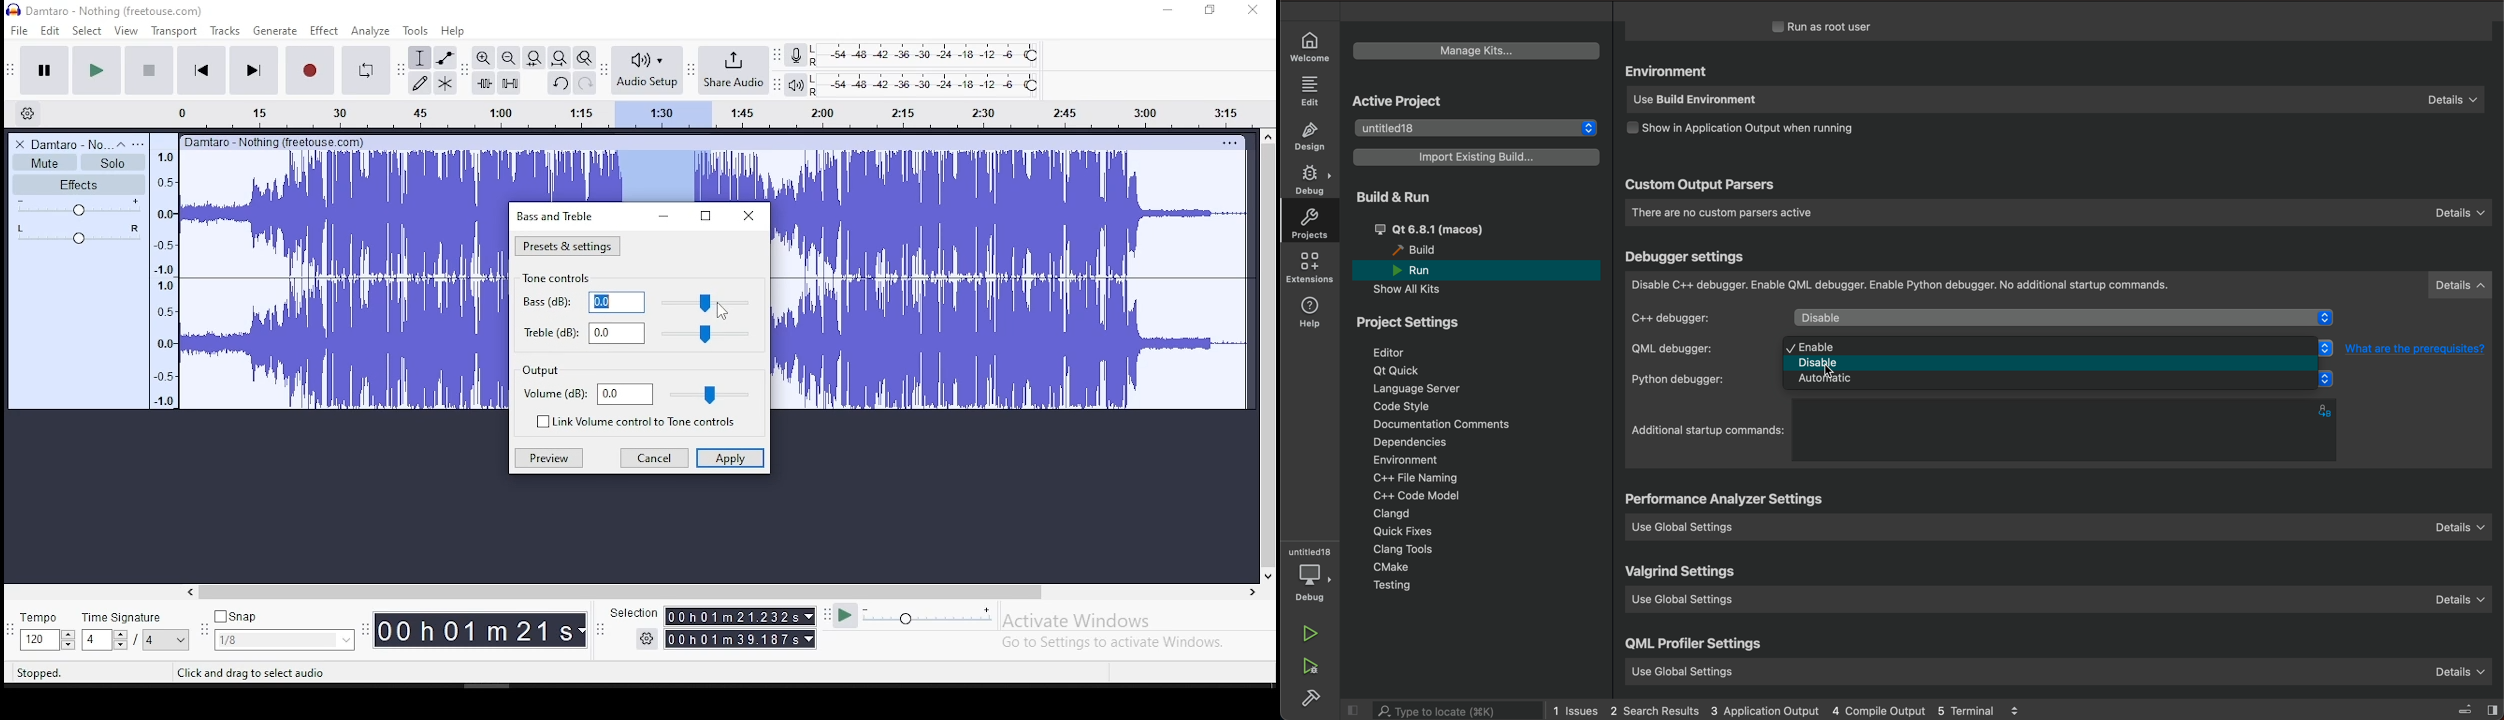 The image size is (2520, 728). Describe the element at coordinates (371, 31) in the screenshot. I see `analyze` at that location.